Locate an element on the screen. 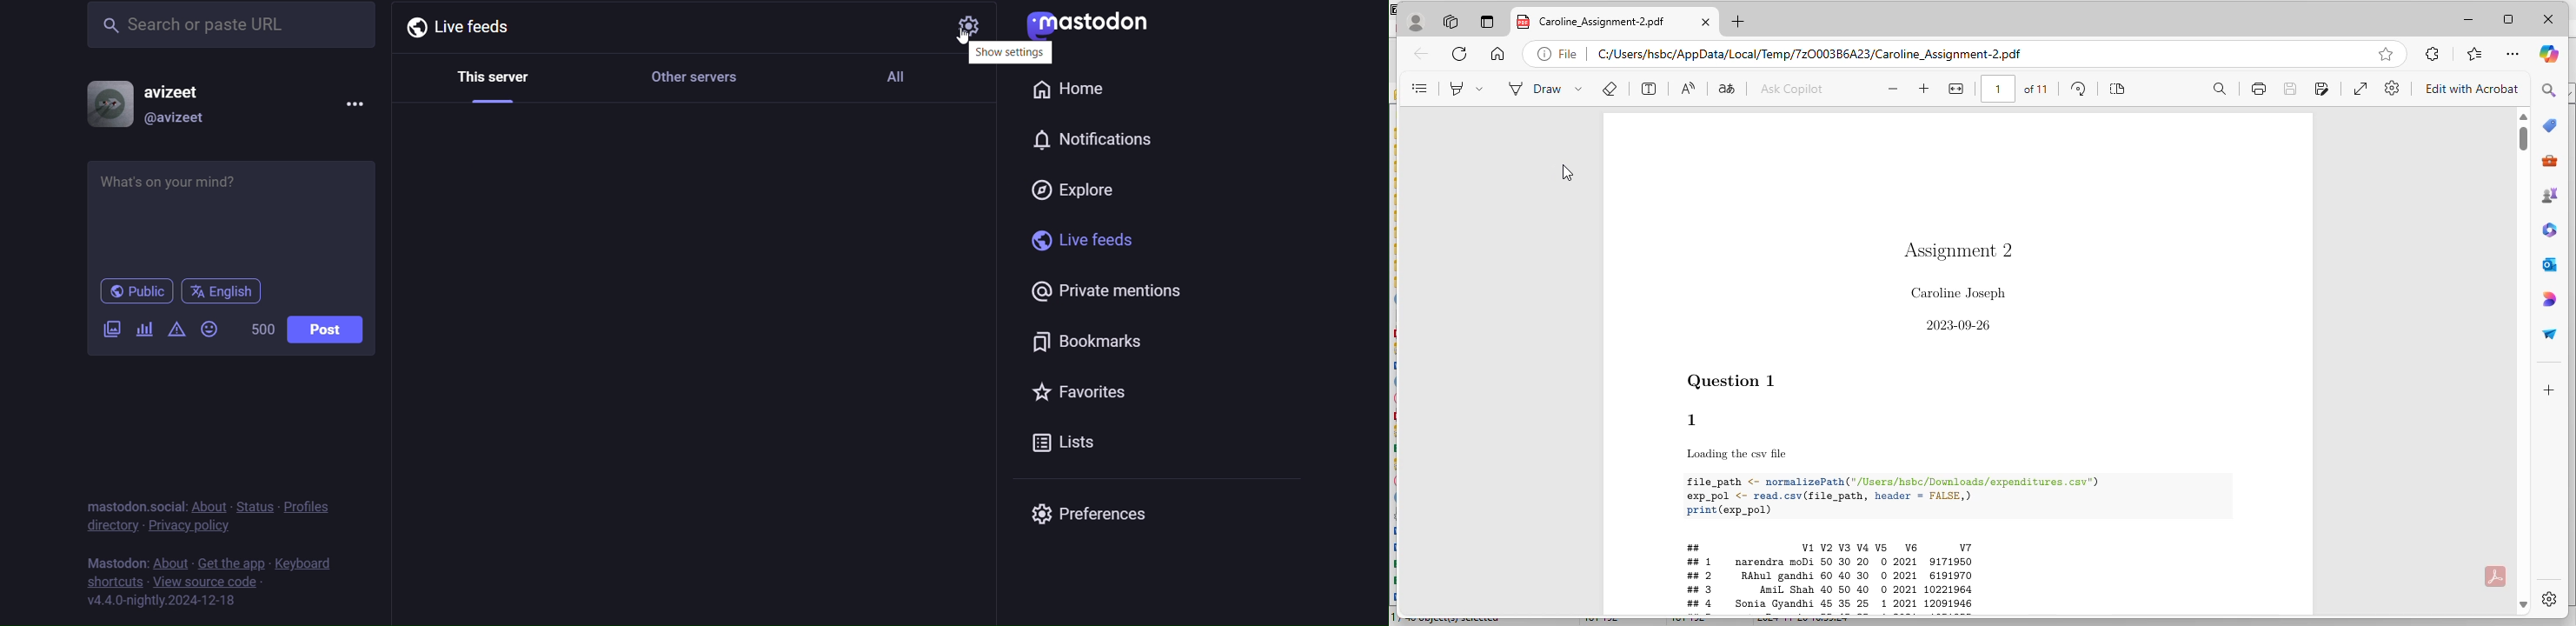  public is located at coordinates (133, 292).